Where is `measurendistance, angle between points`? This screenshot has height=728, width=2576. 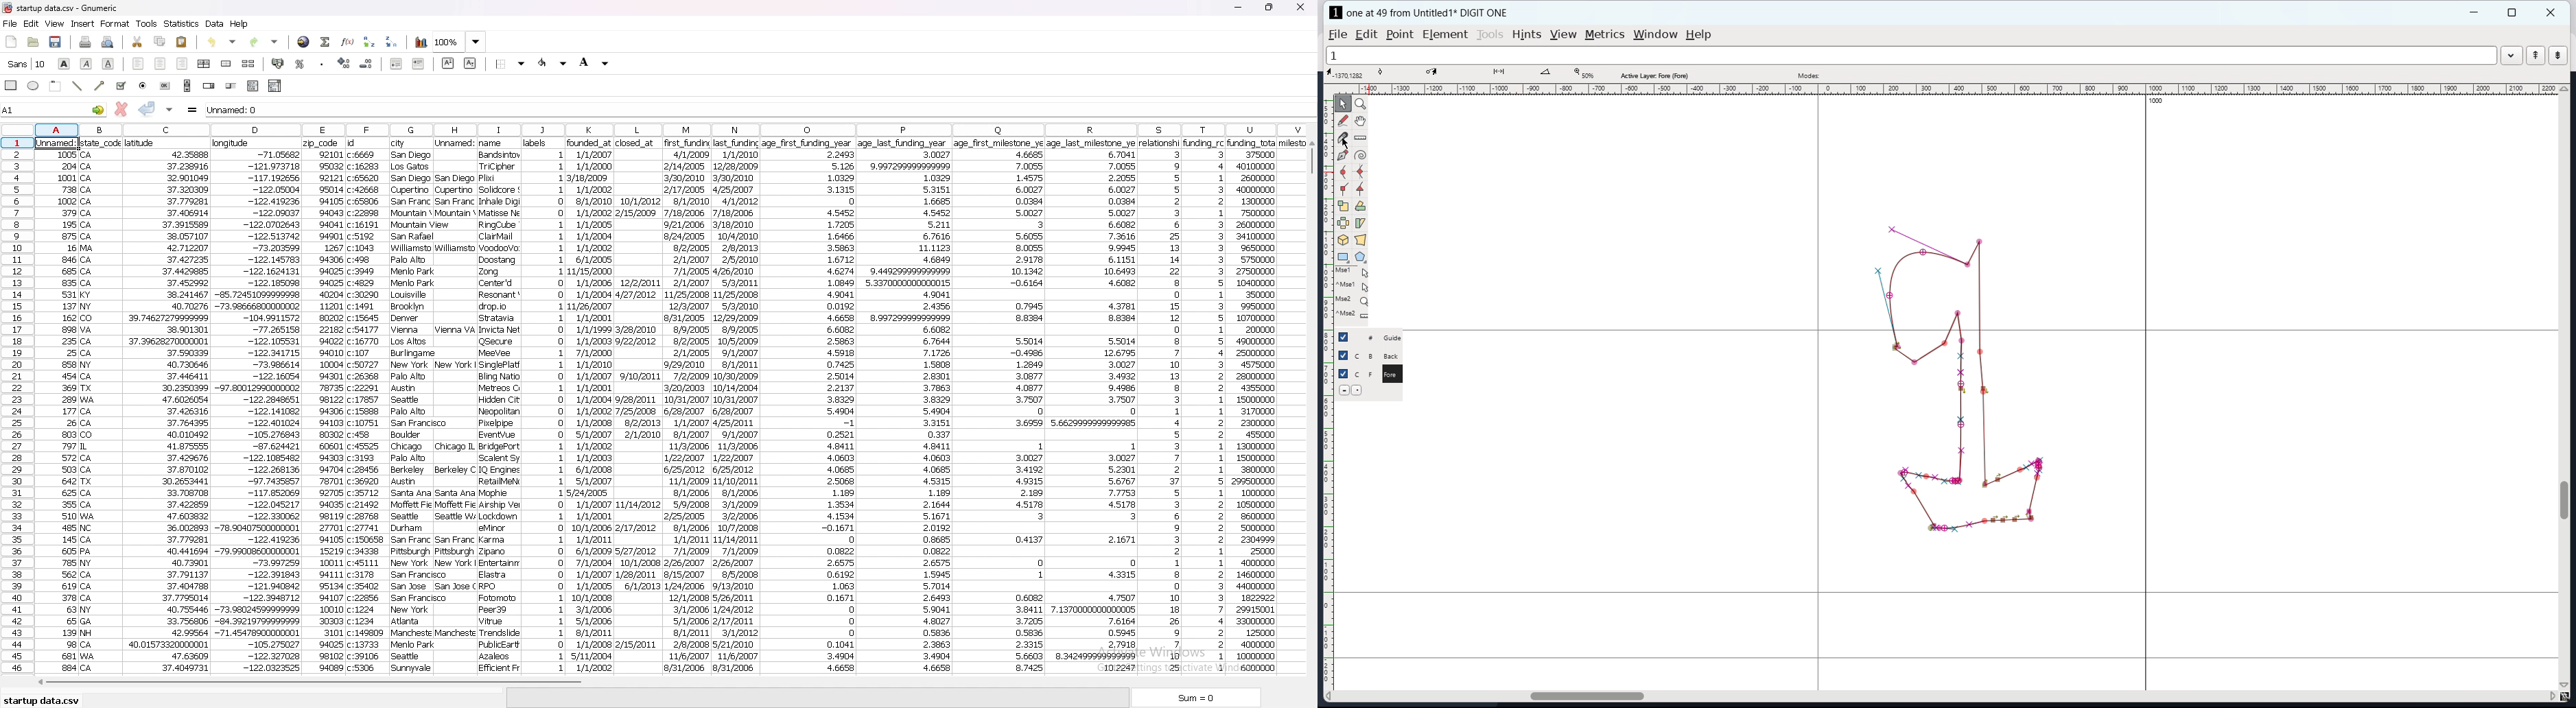 measurendistance, angle between points is located at coordinates (1363, 137).